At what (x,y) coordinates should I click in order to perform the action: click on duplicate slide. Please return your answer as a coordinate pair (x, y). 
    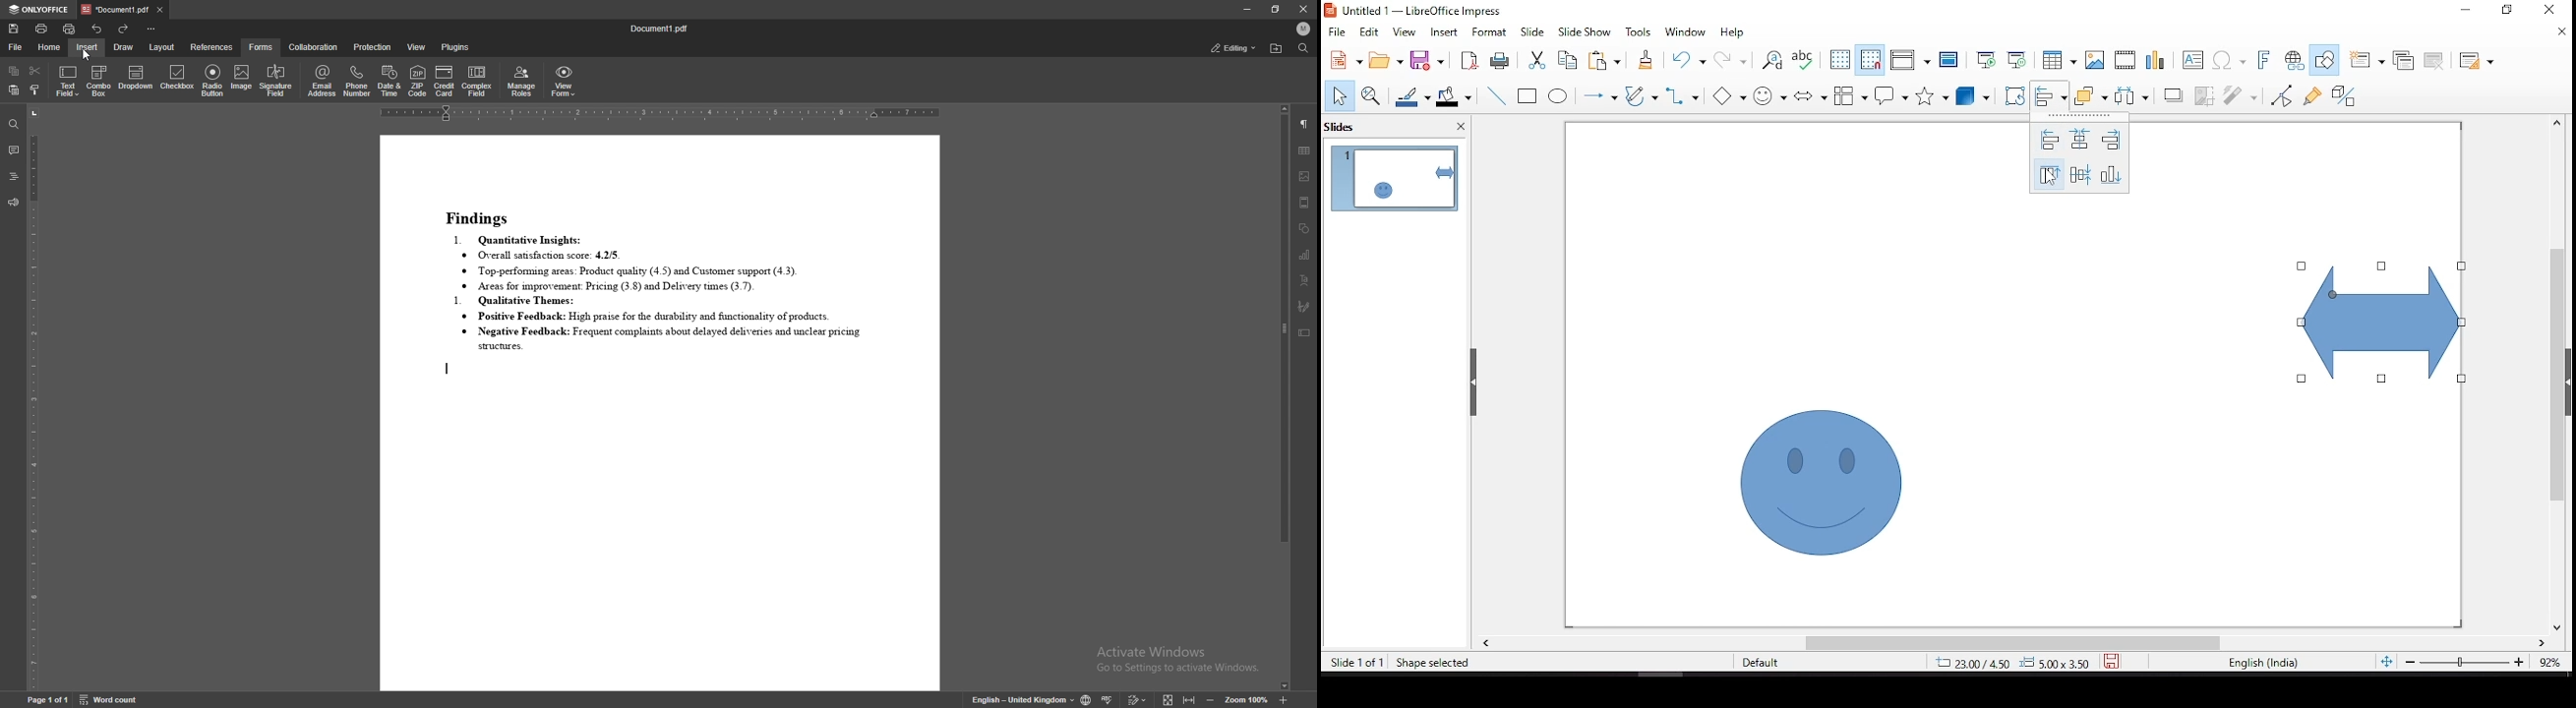
    Looking at the image, I should click on (2405, 58).